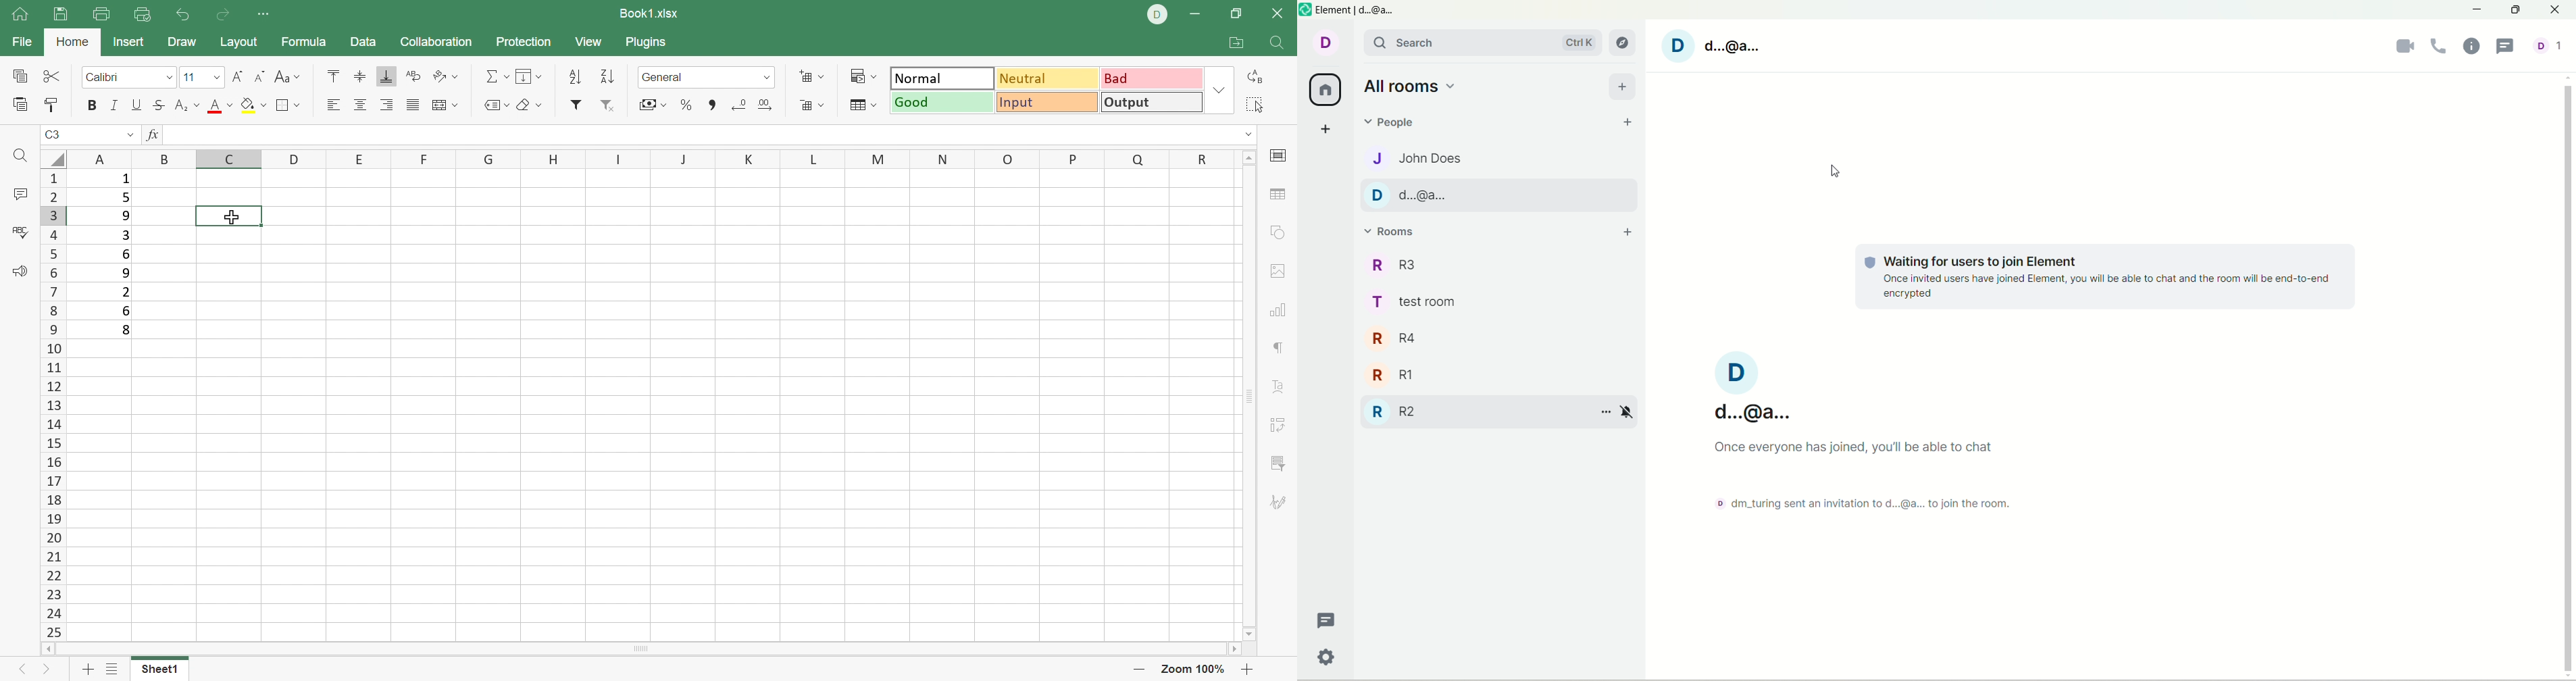 Image resolution: width=2576 pixels, height=700 pixels. I want to click on selected cell, so click(230, 216).